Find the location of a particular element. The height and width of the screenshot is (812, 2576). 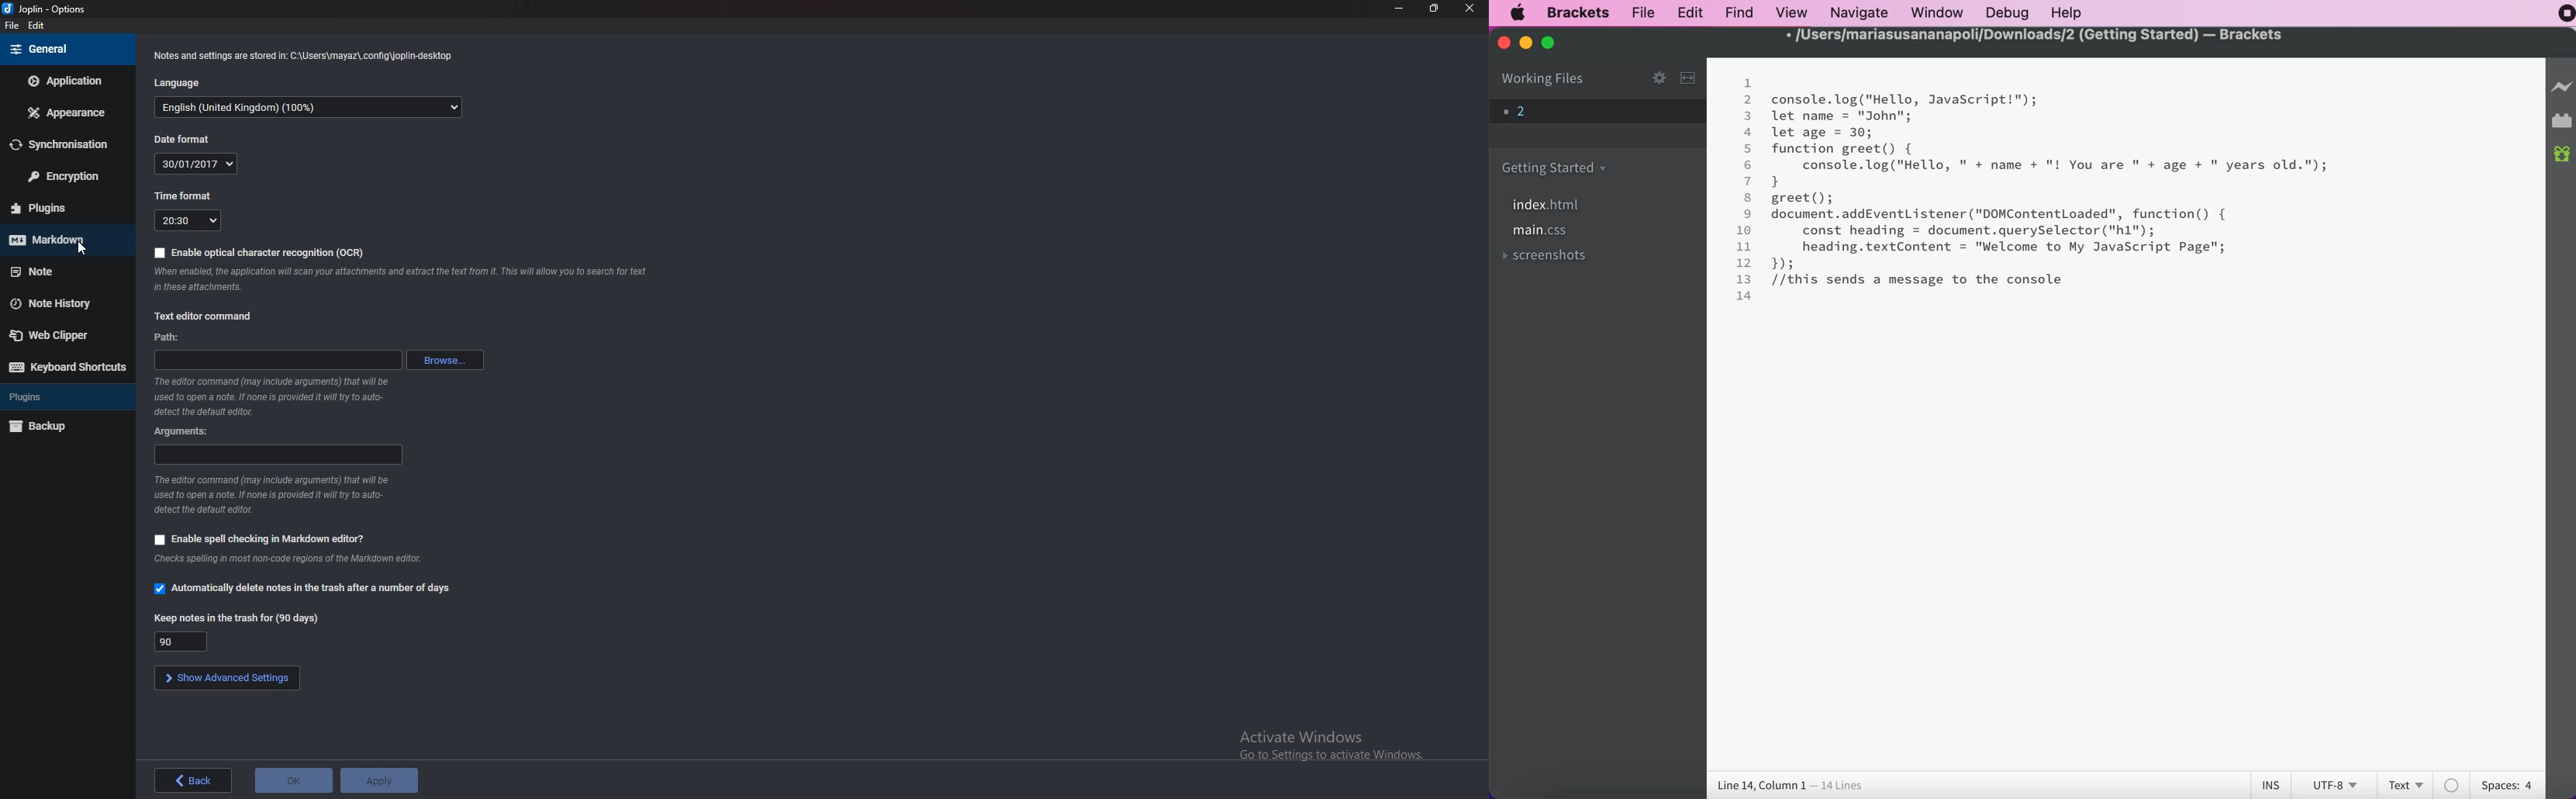

ok is located at coordinates (292, 778).